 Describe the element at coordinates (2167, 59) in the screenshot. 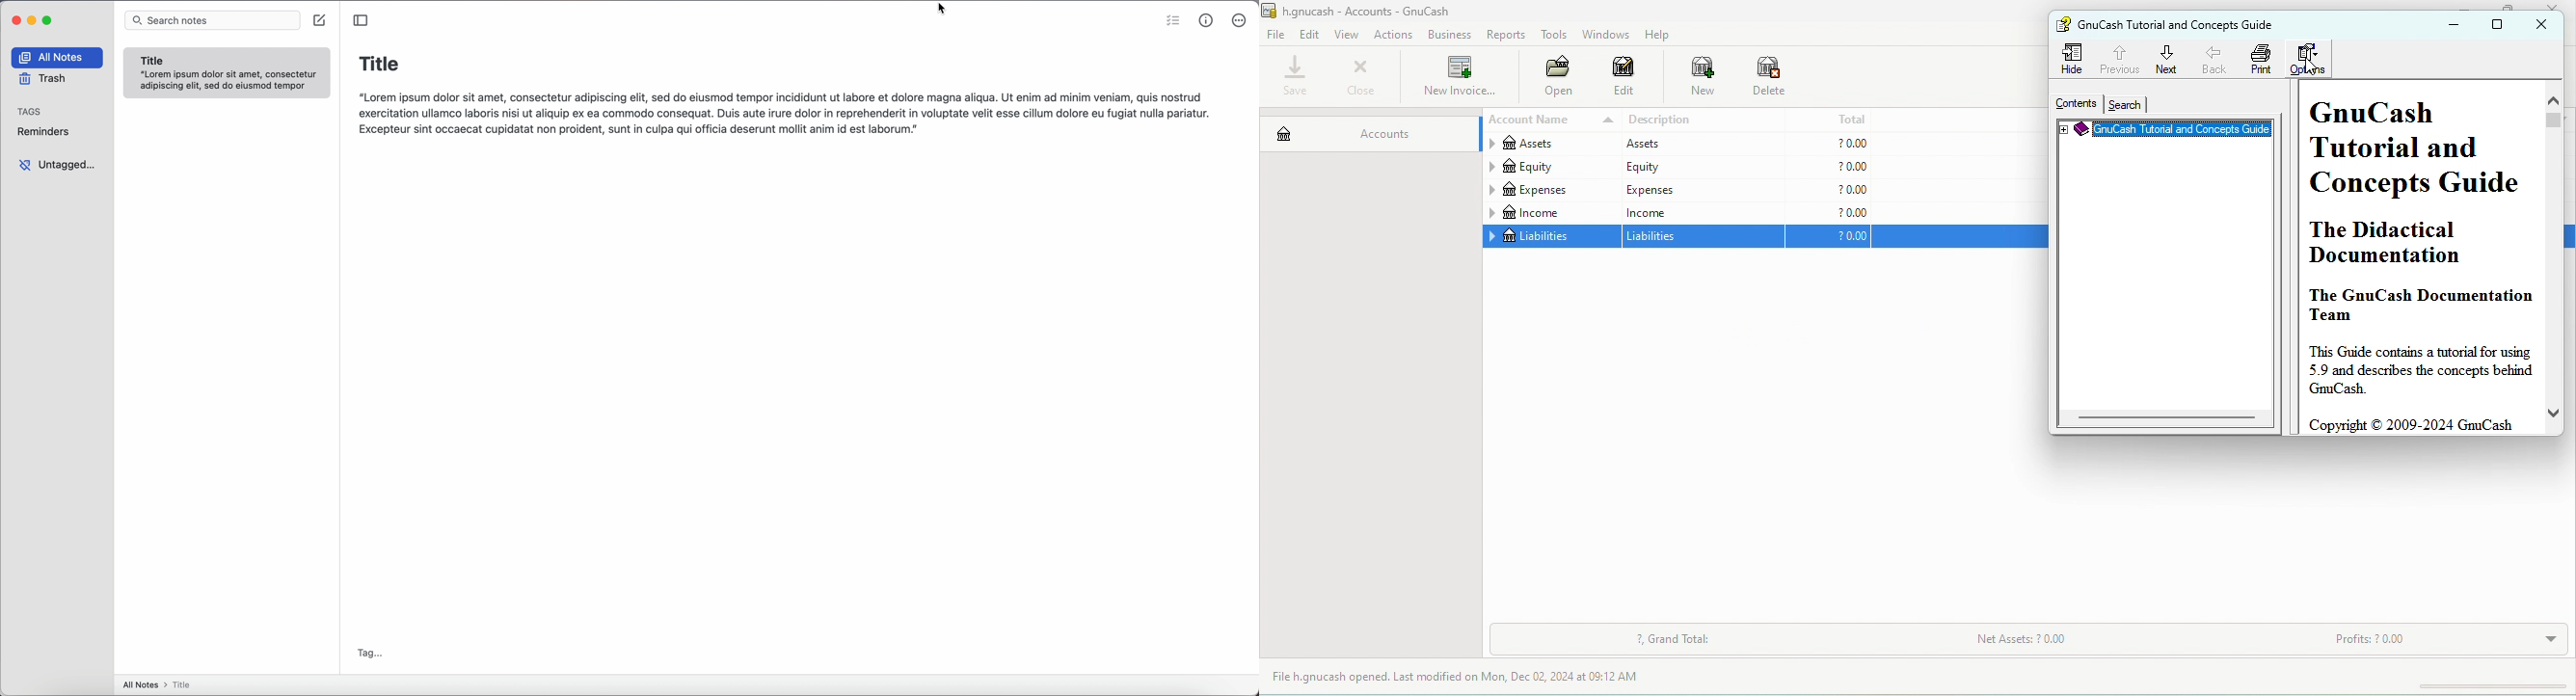

I see `next` at that location.